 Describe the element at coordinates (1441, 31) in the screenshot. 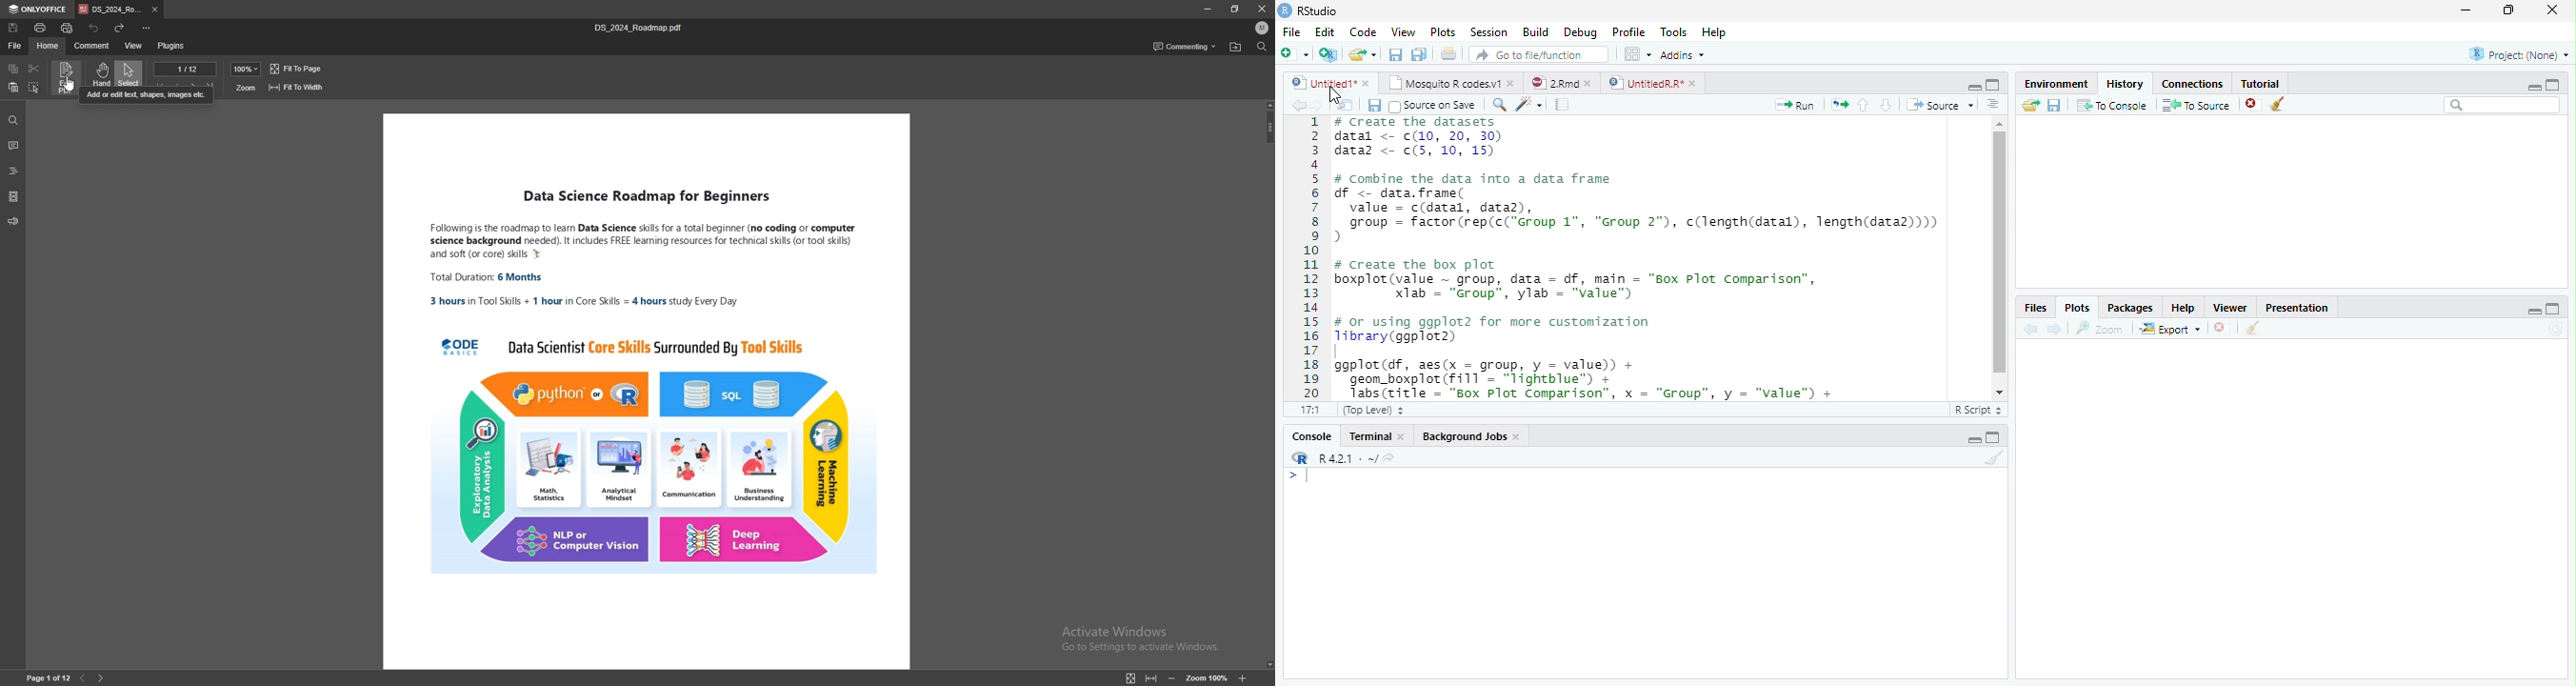

I see `Plots` at that location.